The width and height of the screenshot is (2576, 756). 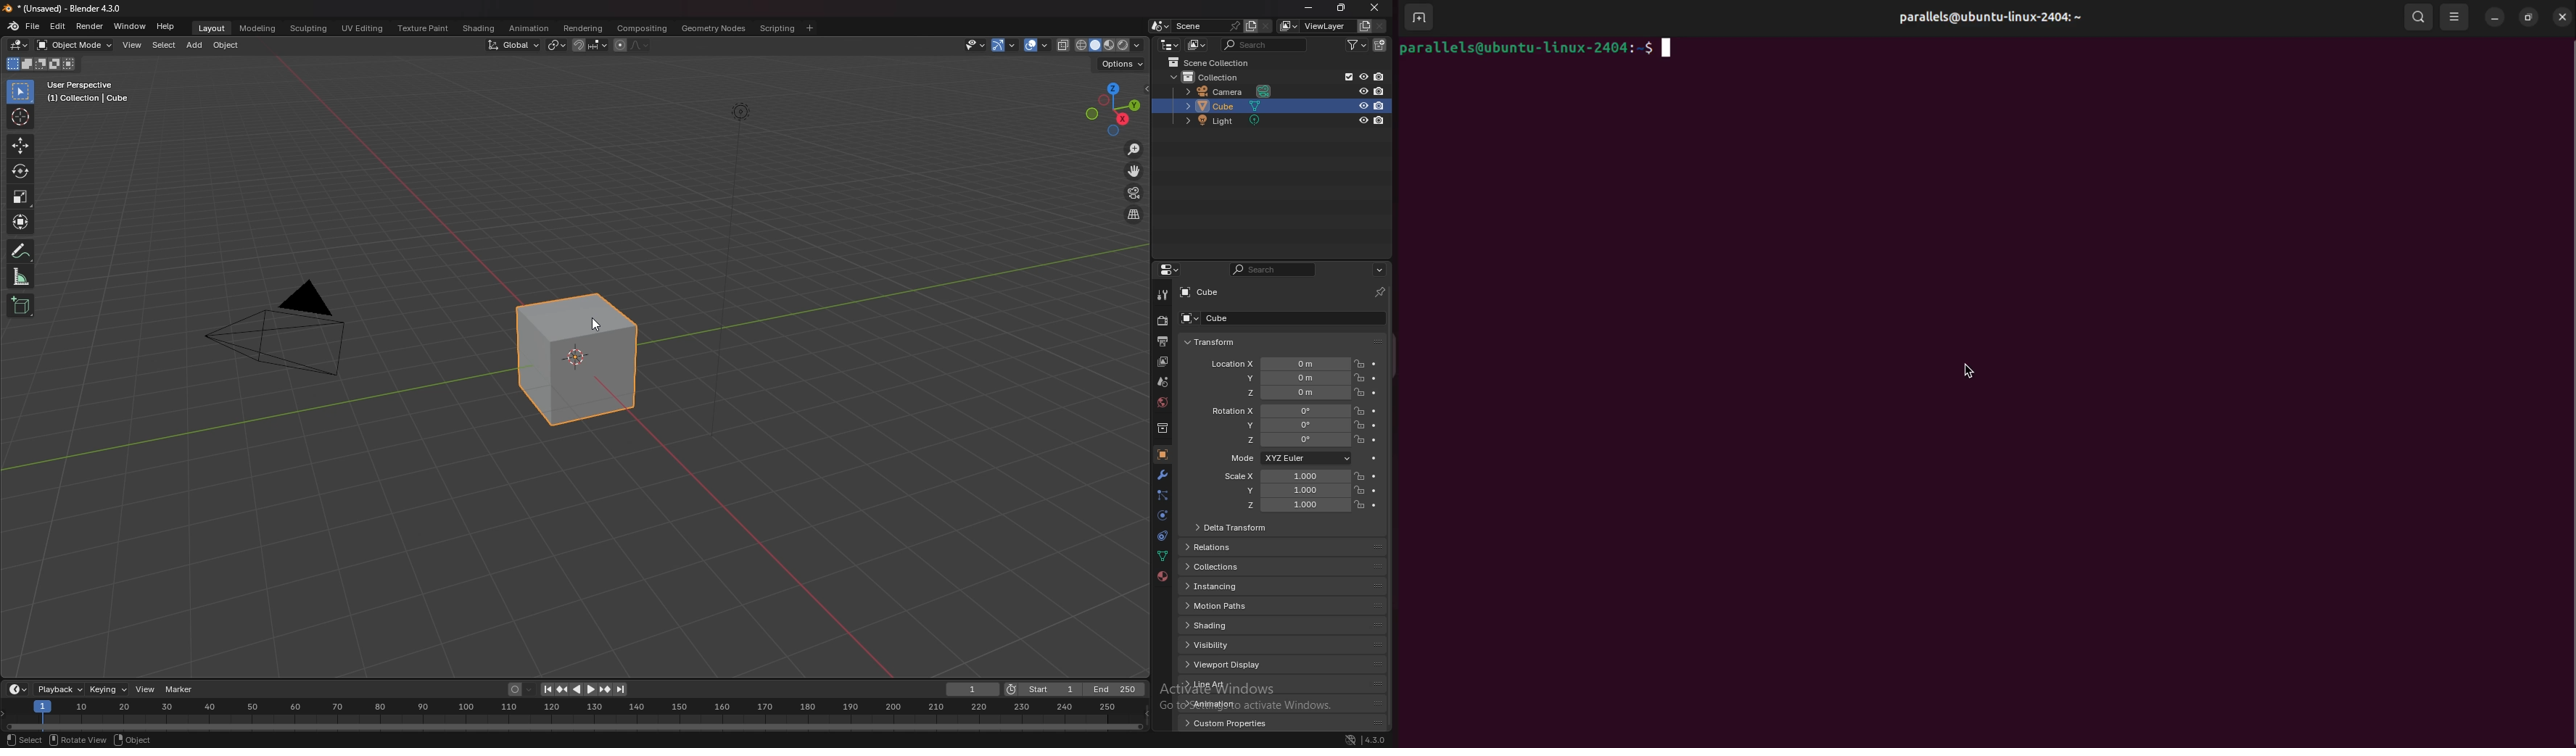 What do you see at coordinates (619, 46) in the screenshot?
I see `proportional editing objects` at bounding box center [619, 46].